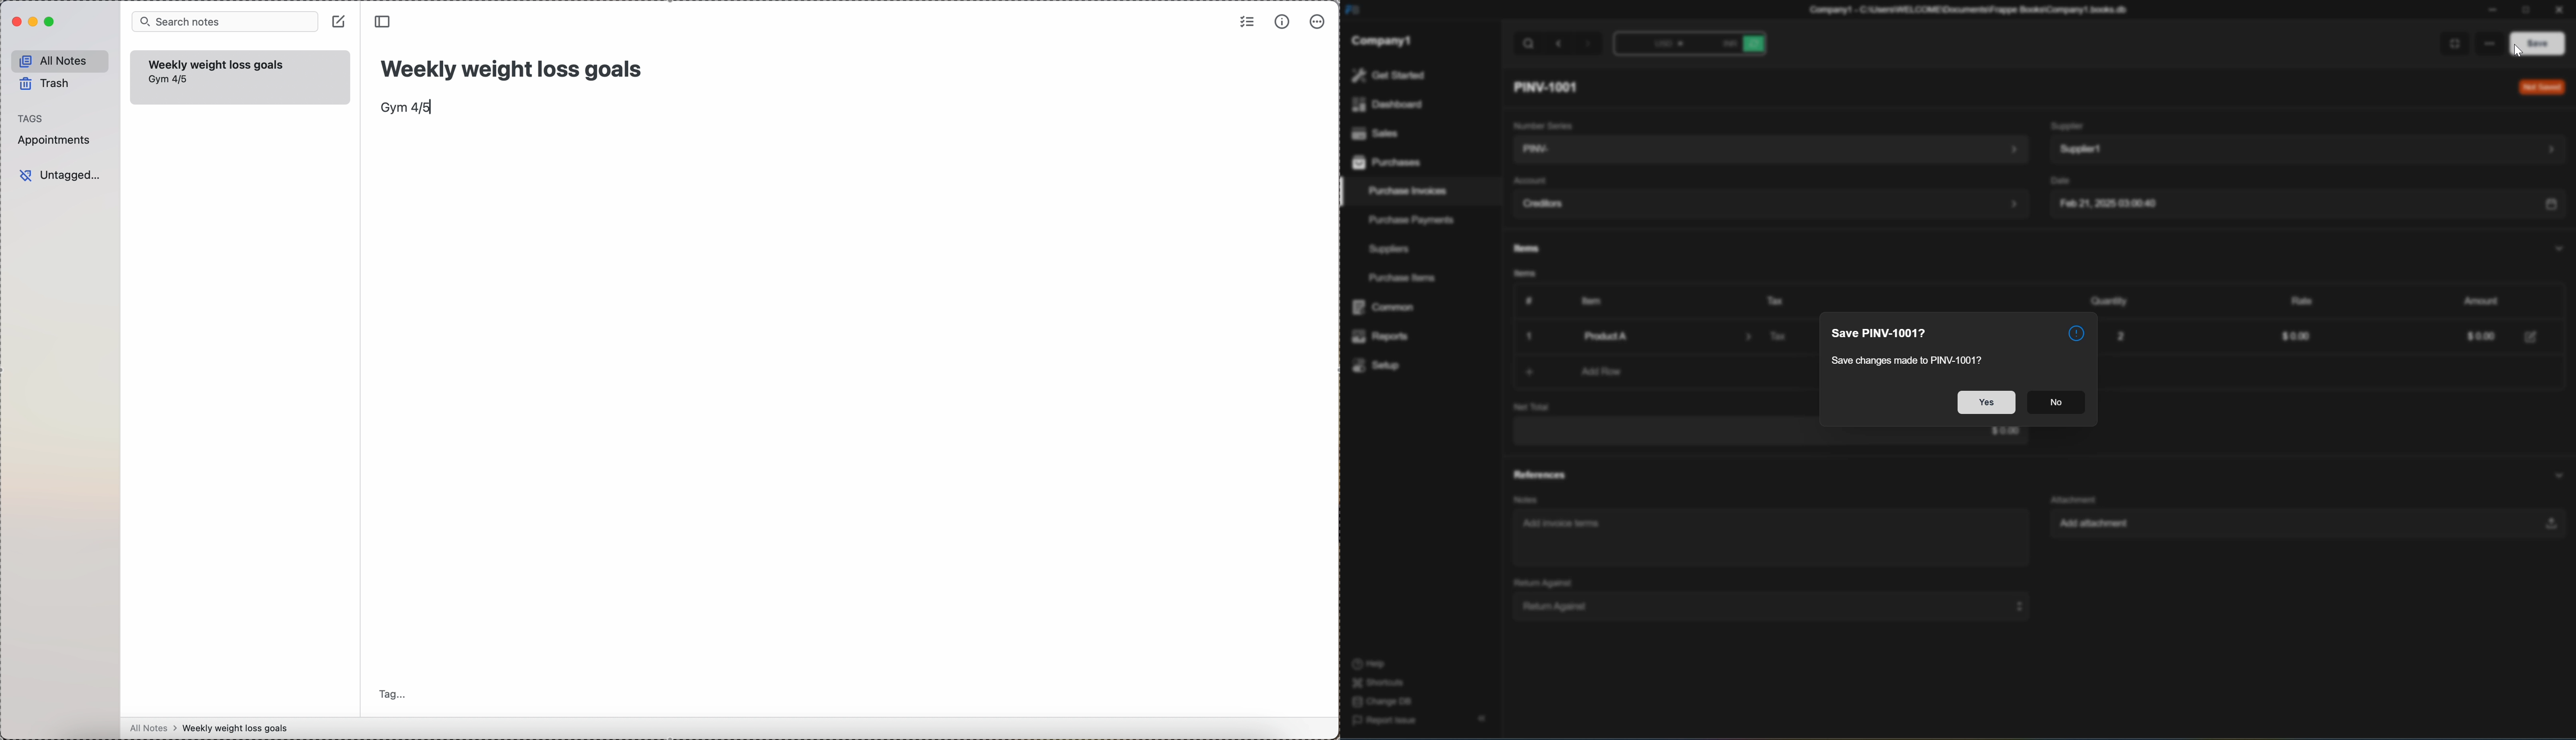 Image resolution: width=2576 pixels, height=756 pixels. Describe the element at coordinates (57, 141) in the screenshot. I see `appointments` at that location.